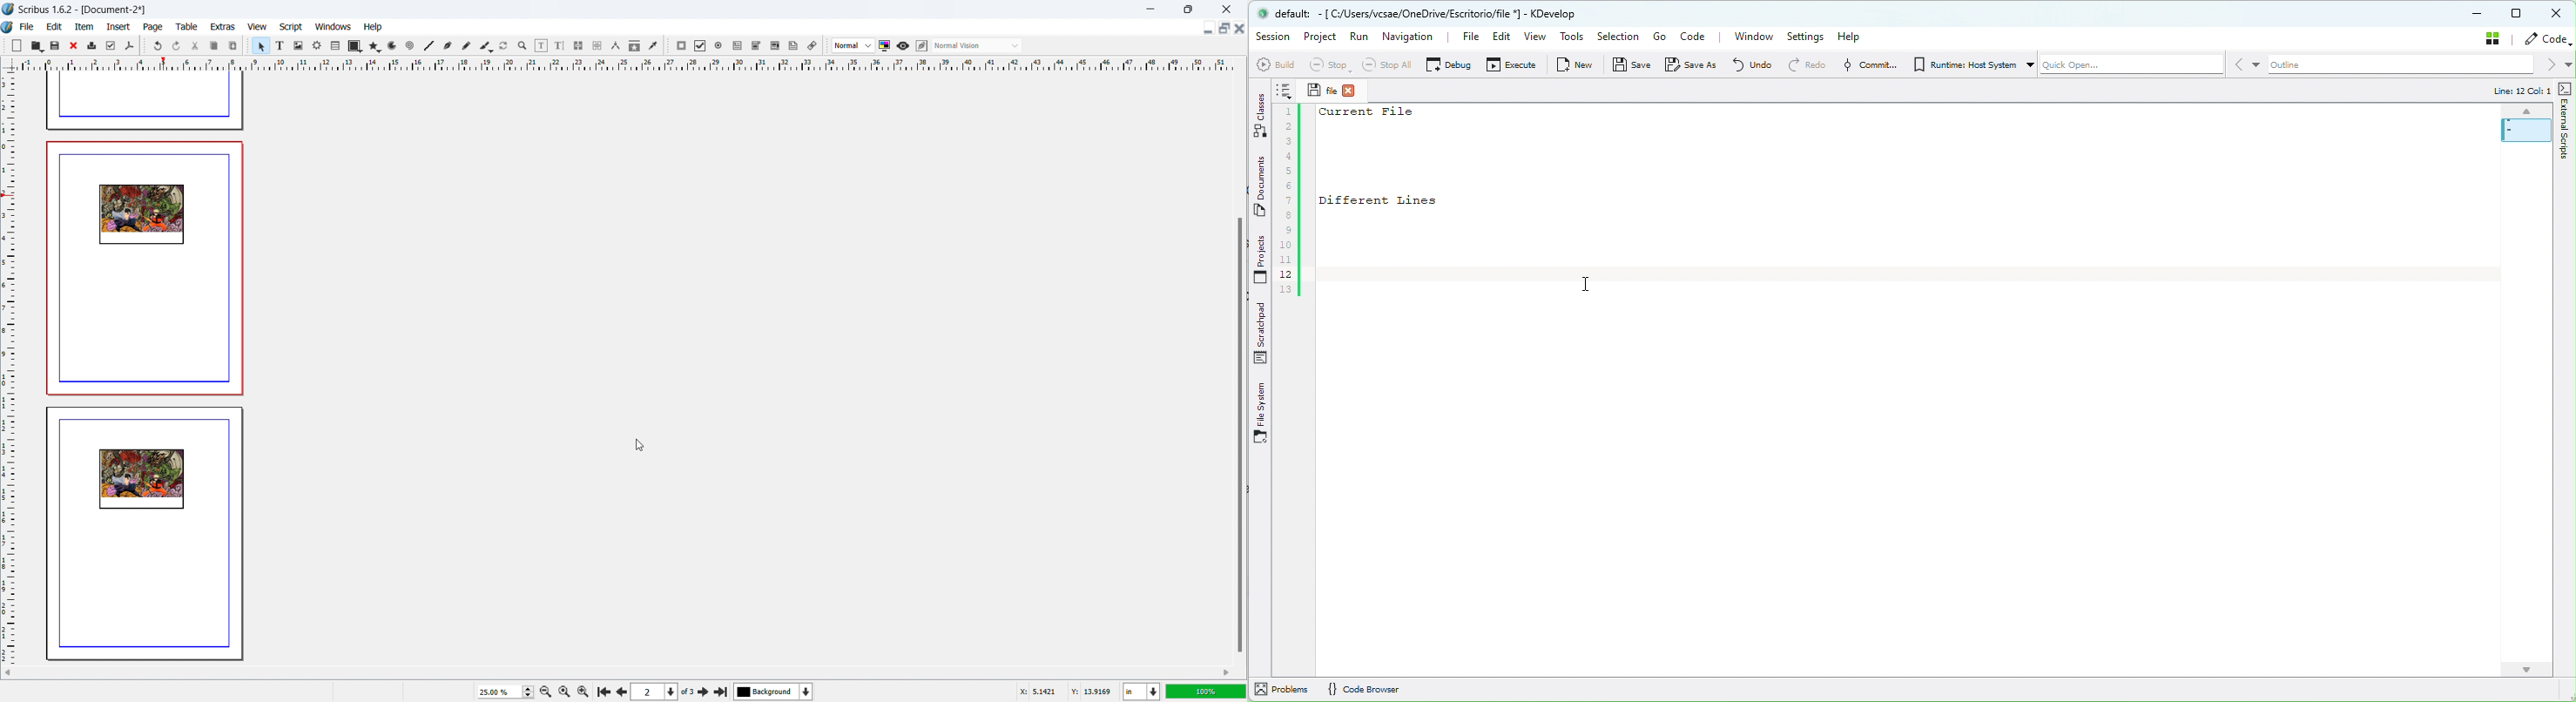 The image size is (2576, 728). I want to click on maximize document, so click(1223, 28).